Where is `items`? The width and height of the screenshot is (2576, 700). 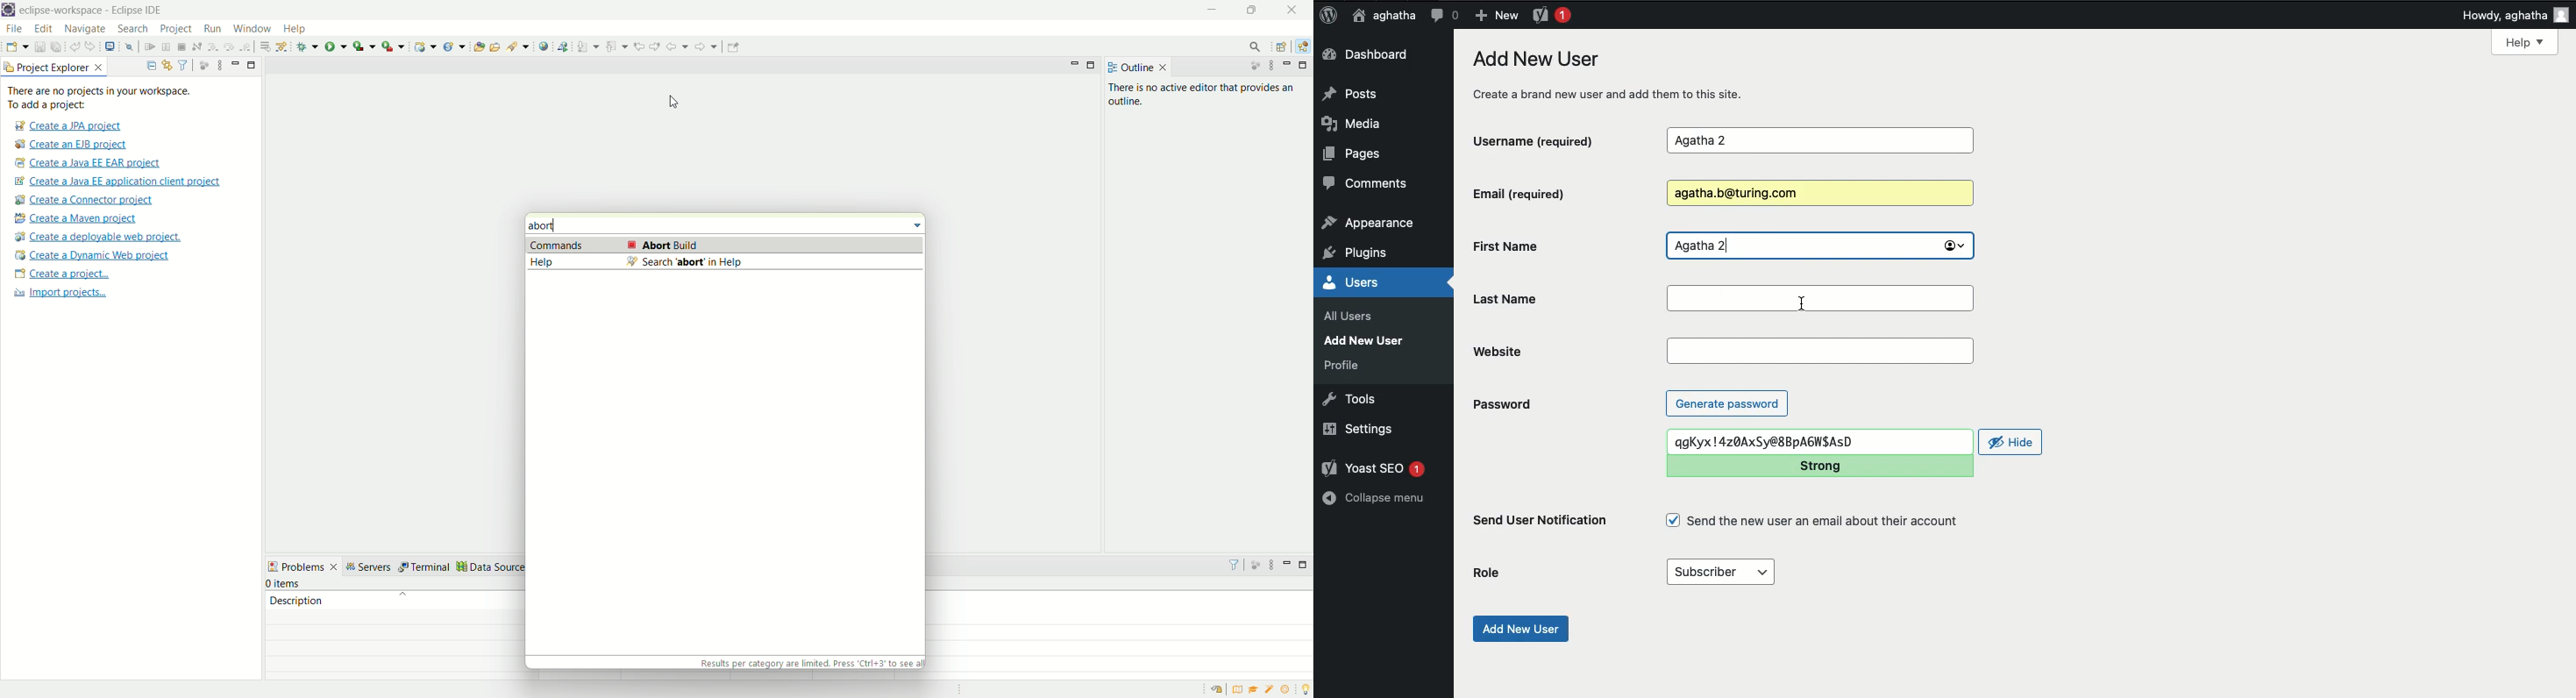
items is located at coordinates (284, 583).